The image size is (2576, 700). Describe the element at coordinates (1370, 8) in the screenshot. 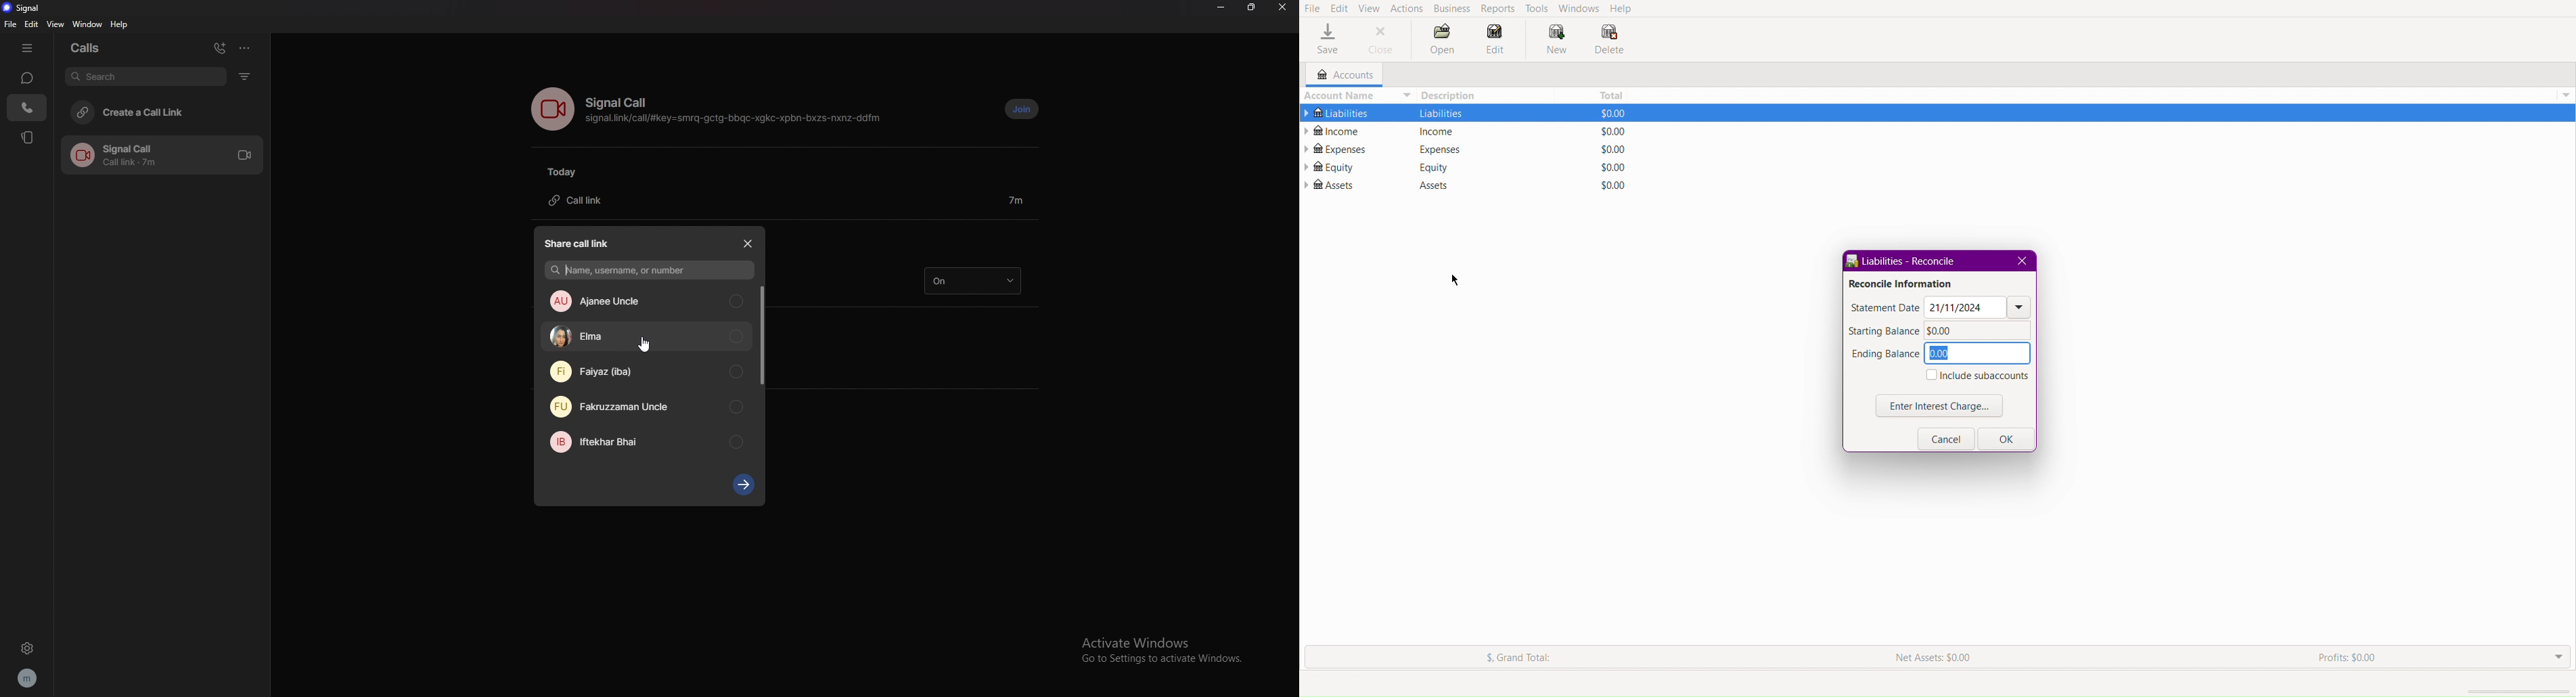

I see `View` at that location.